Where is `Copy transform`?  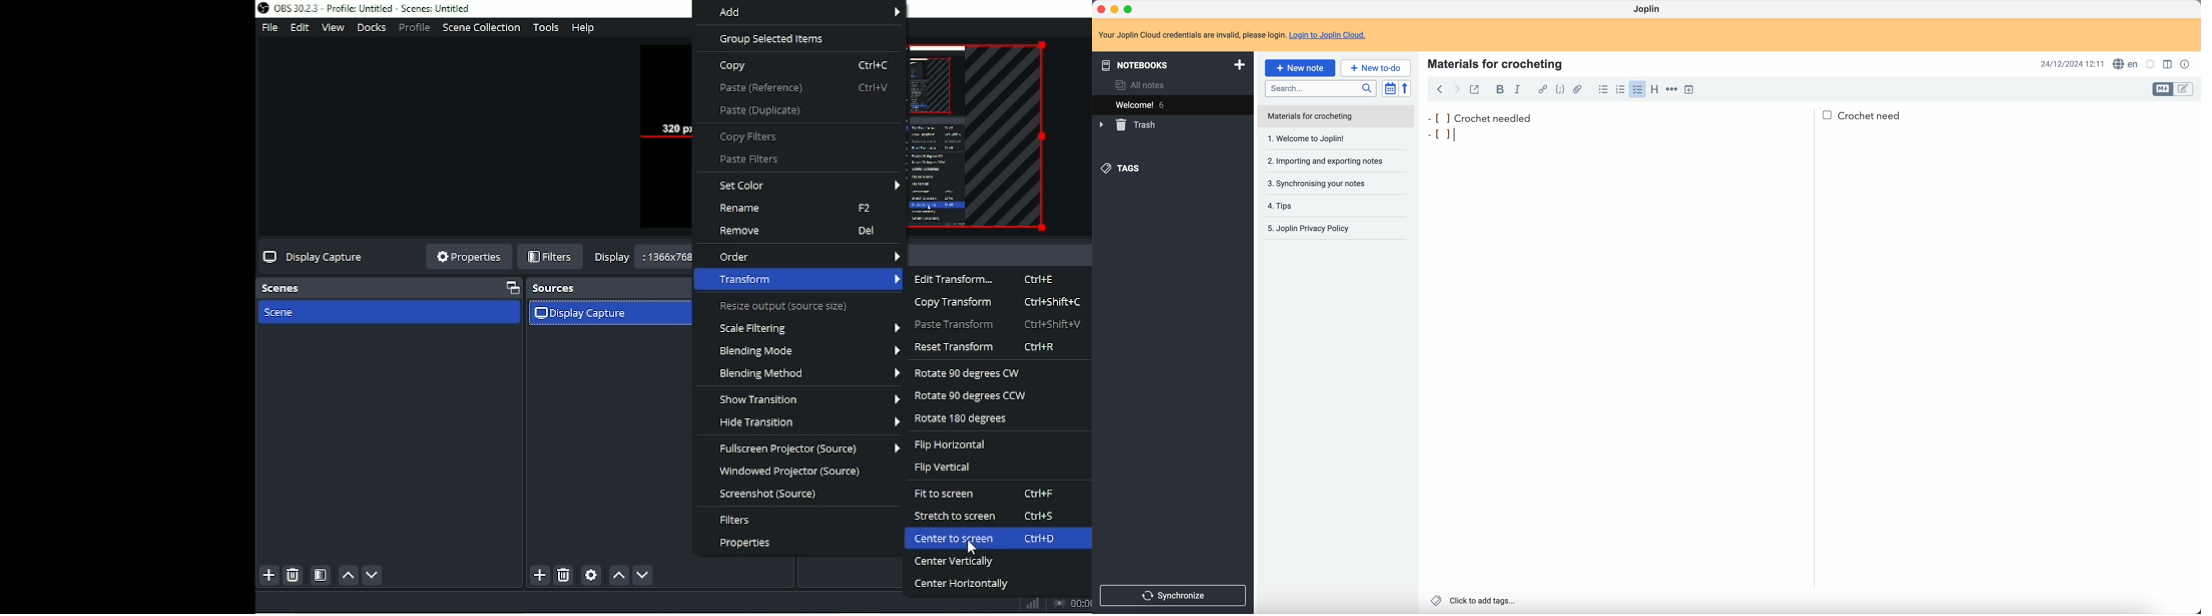
Copy transform is located at coordinates (998, 302).